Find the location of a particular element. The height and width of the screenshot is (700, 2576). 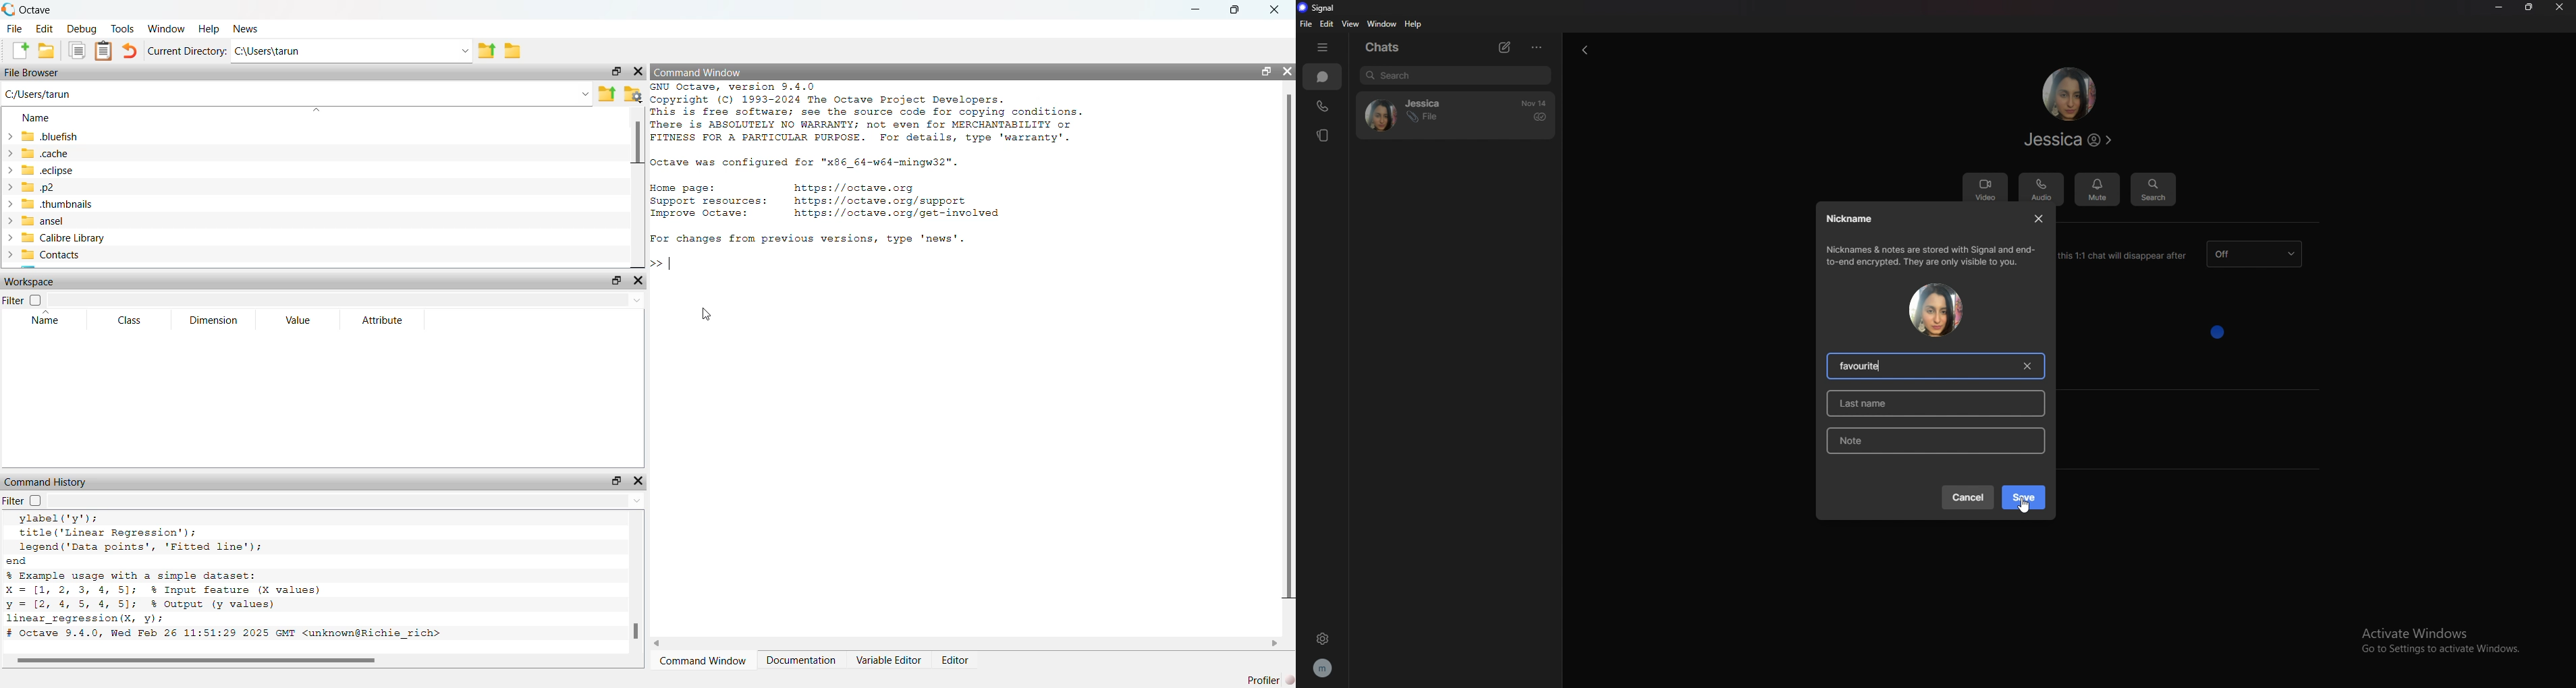

filter is located at coordinates (20, 300).